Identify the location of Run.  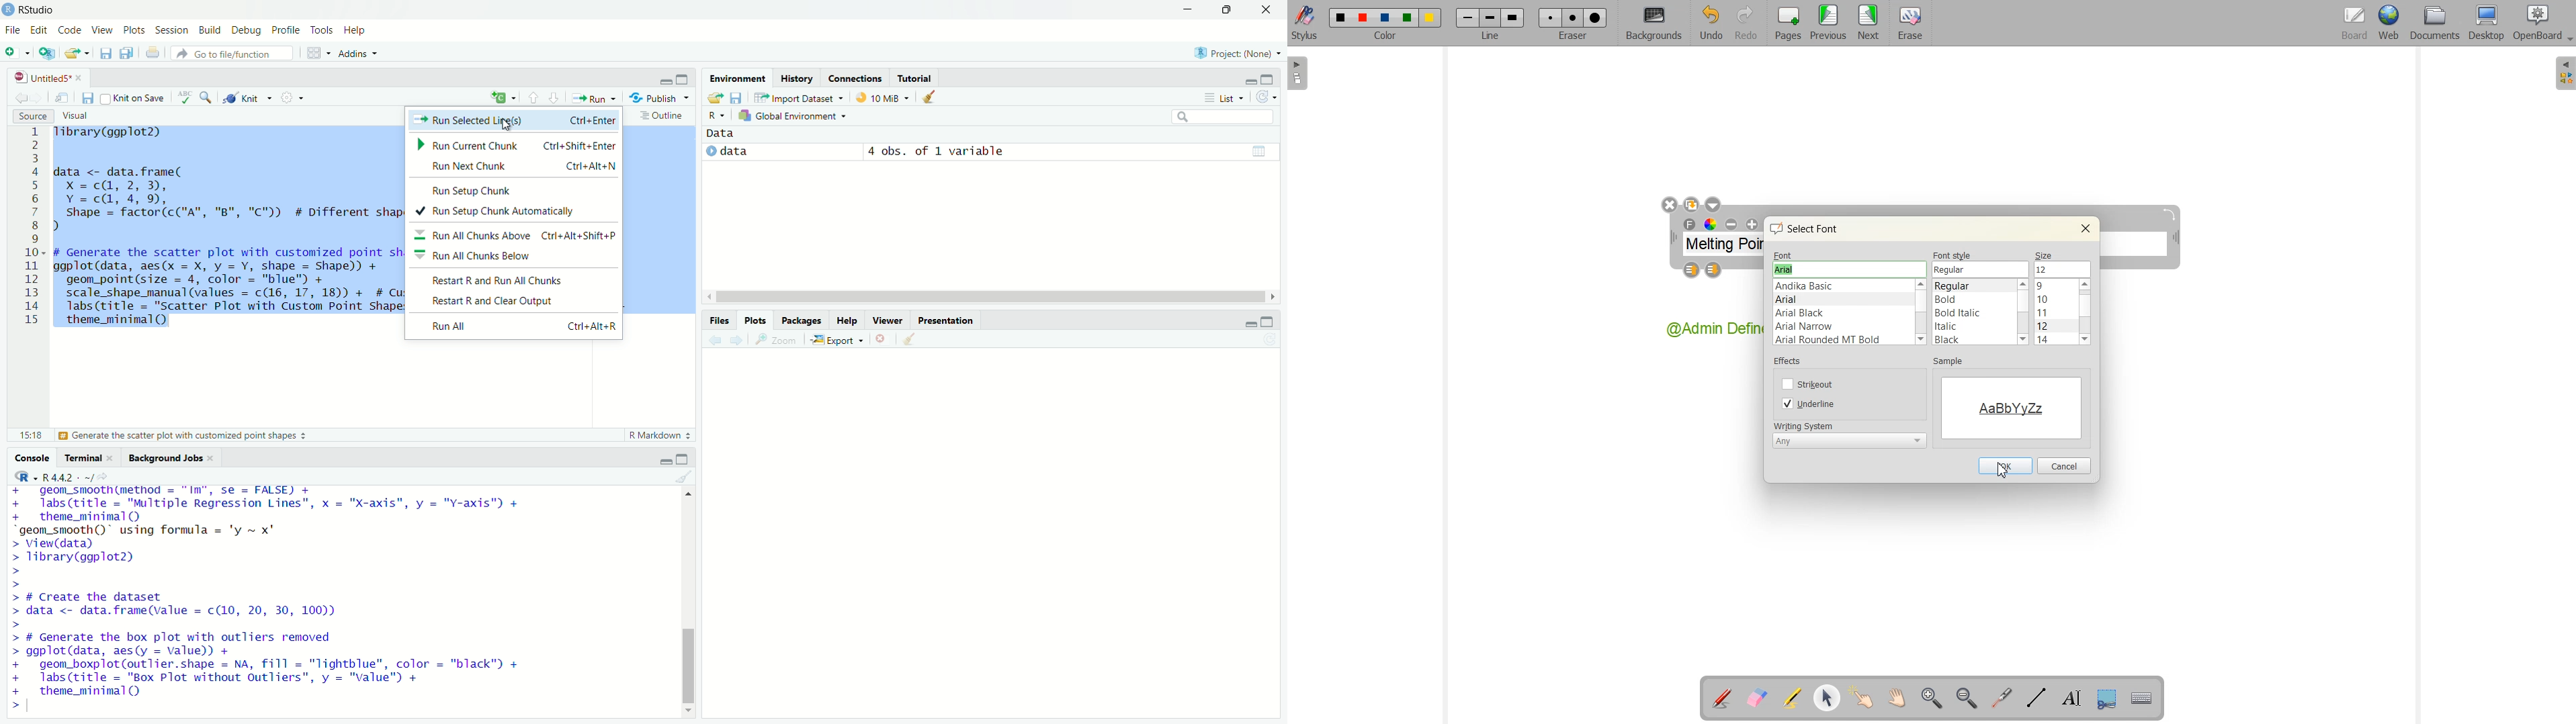
(594, 98).